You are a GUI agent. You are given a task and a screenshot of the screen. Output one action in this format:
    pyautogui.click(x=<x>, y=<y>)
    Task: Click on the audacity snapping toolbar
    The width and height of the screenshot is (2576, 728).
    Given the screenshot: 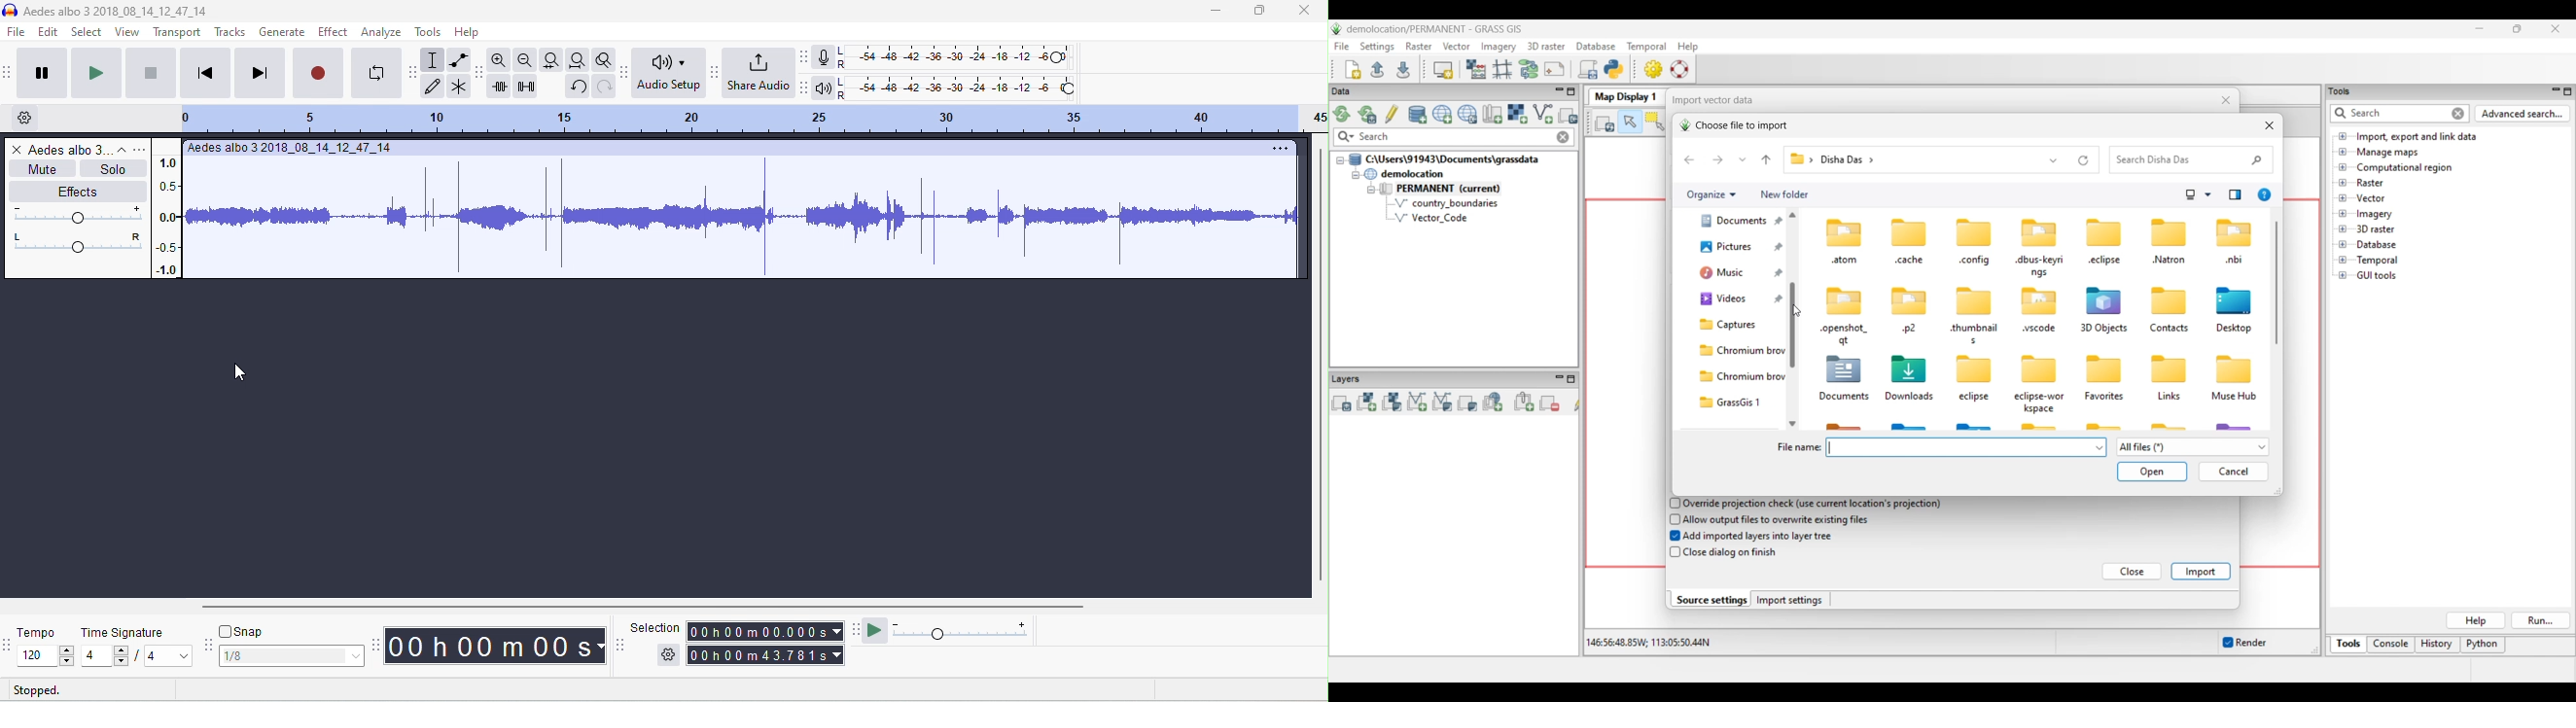 What is the action you would take?
    pyautogui.click(x=209, y=645)
    